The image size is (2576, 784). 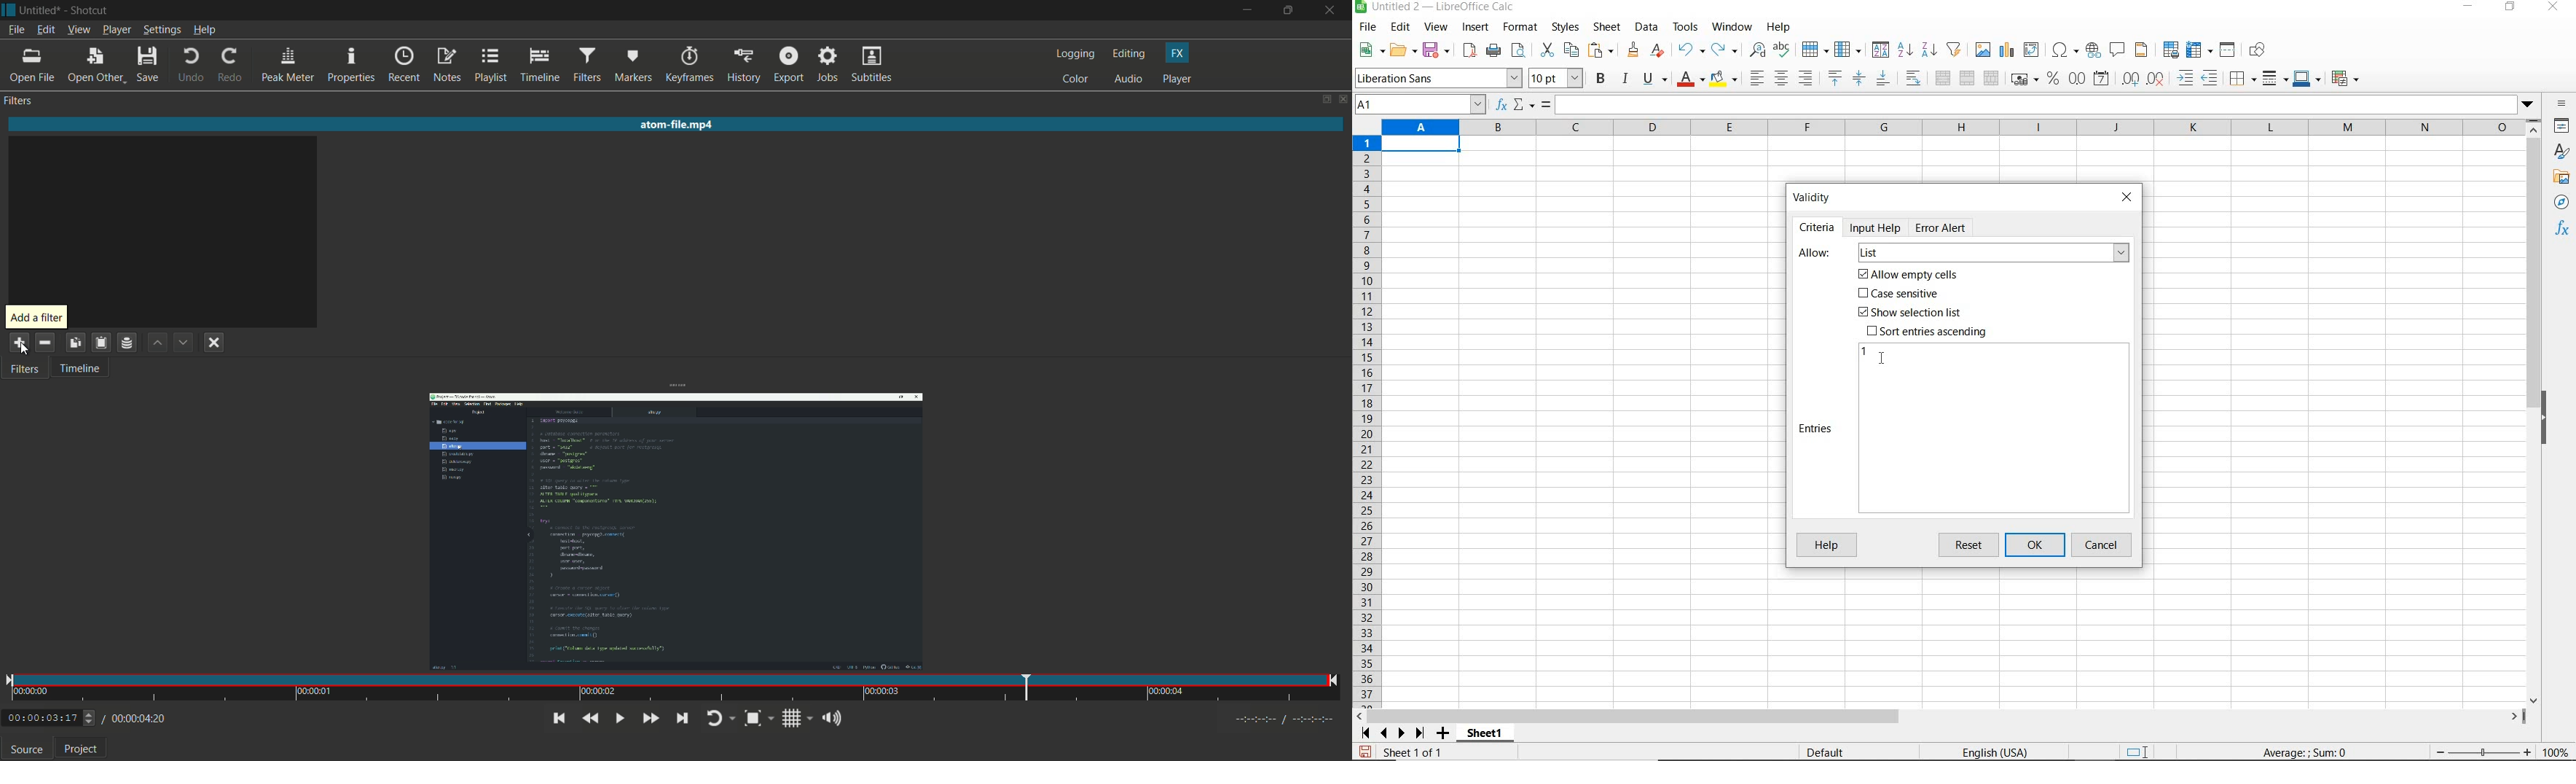 I want to click on insert comment , so click(x=2118, y=50).